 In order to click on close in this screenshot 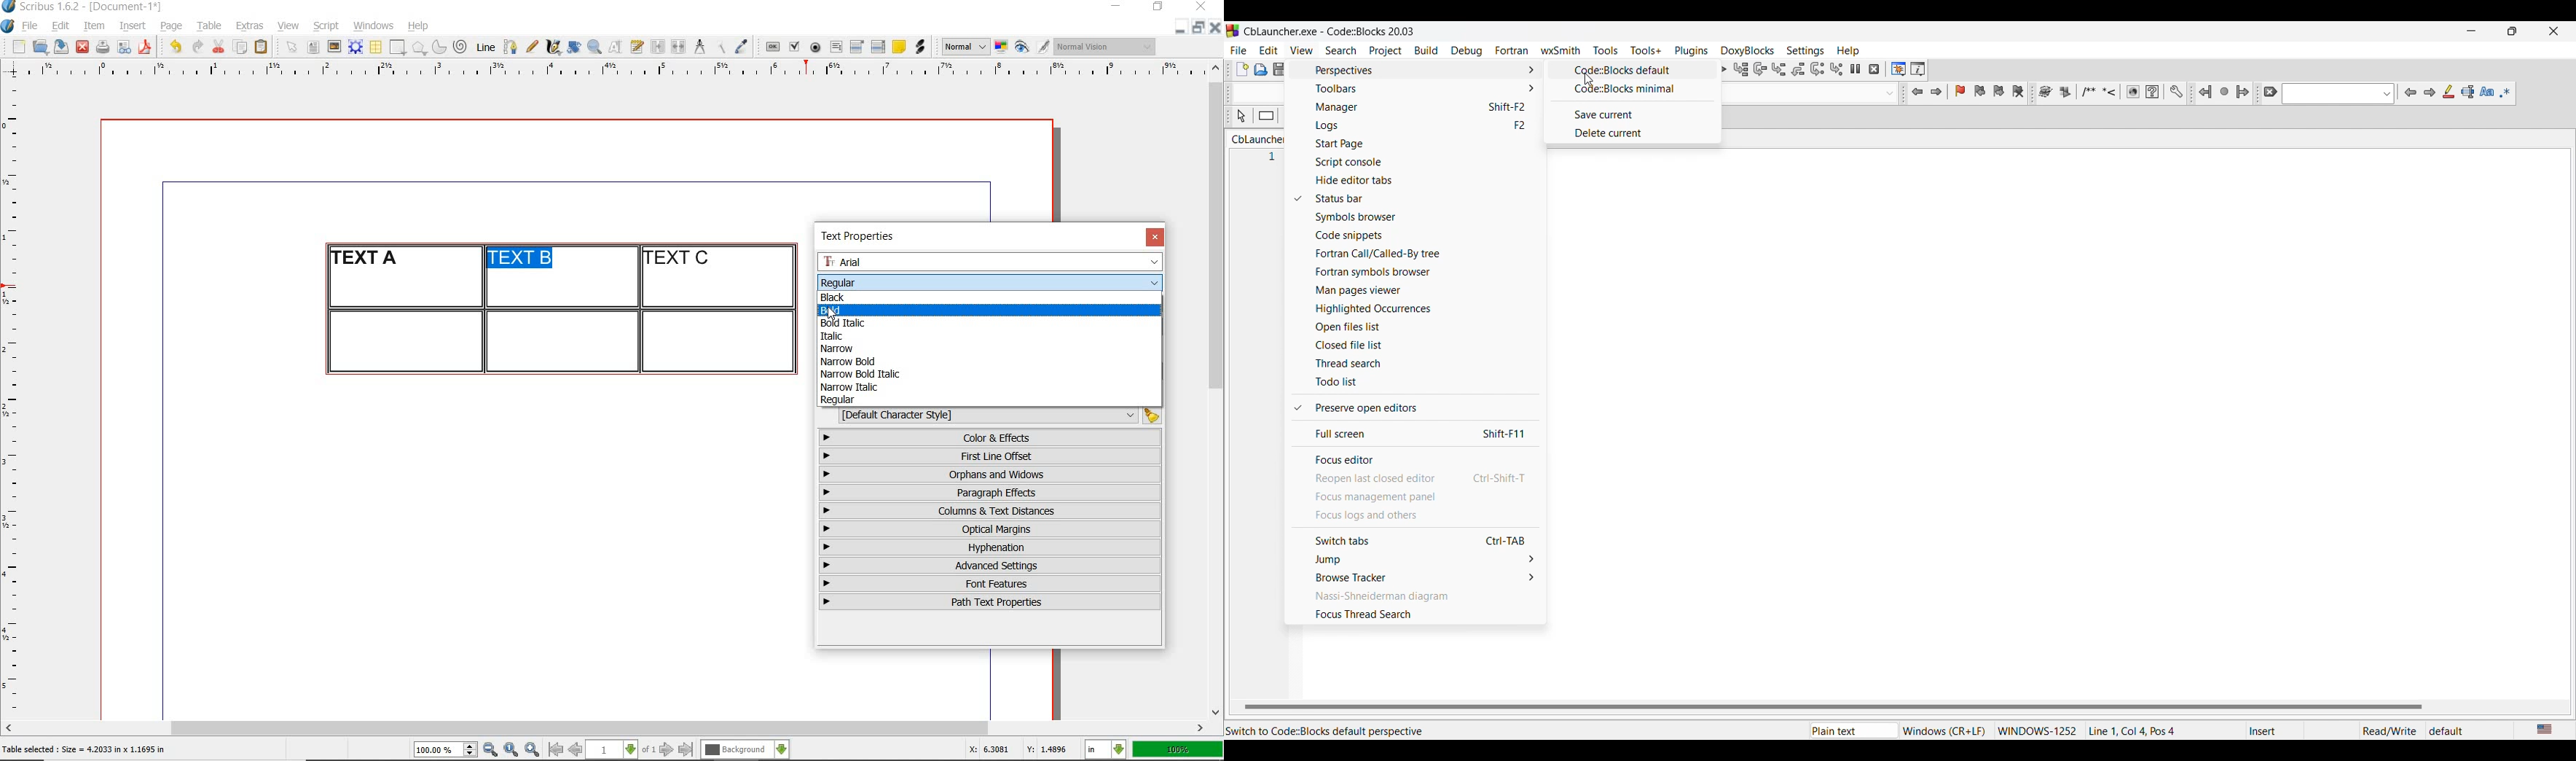, I will do `click(1215, 27)`.